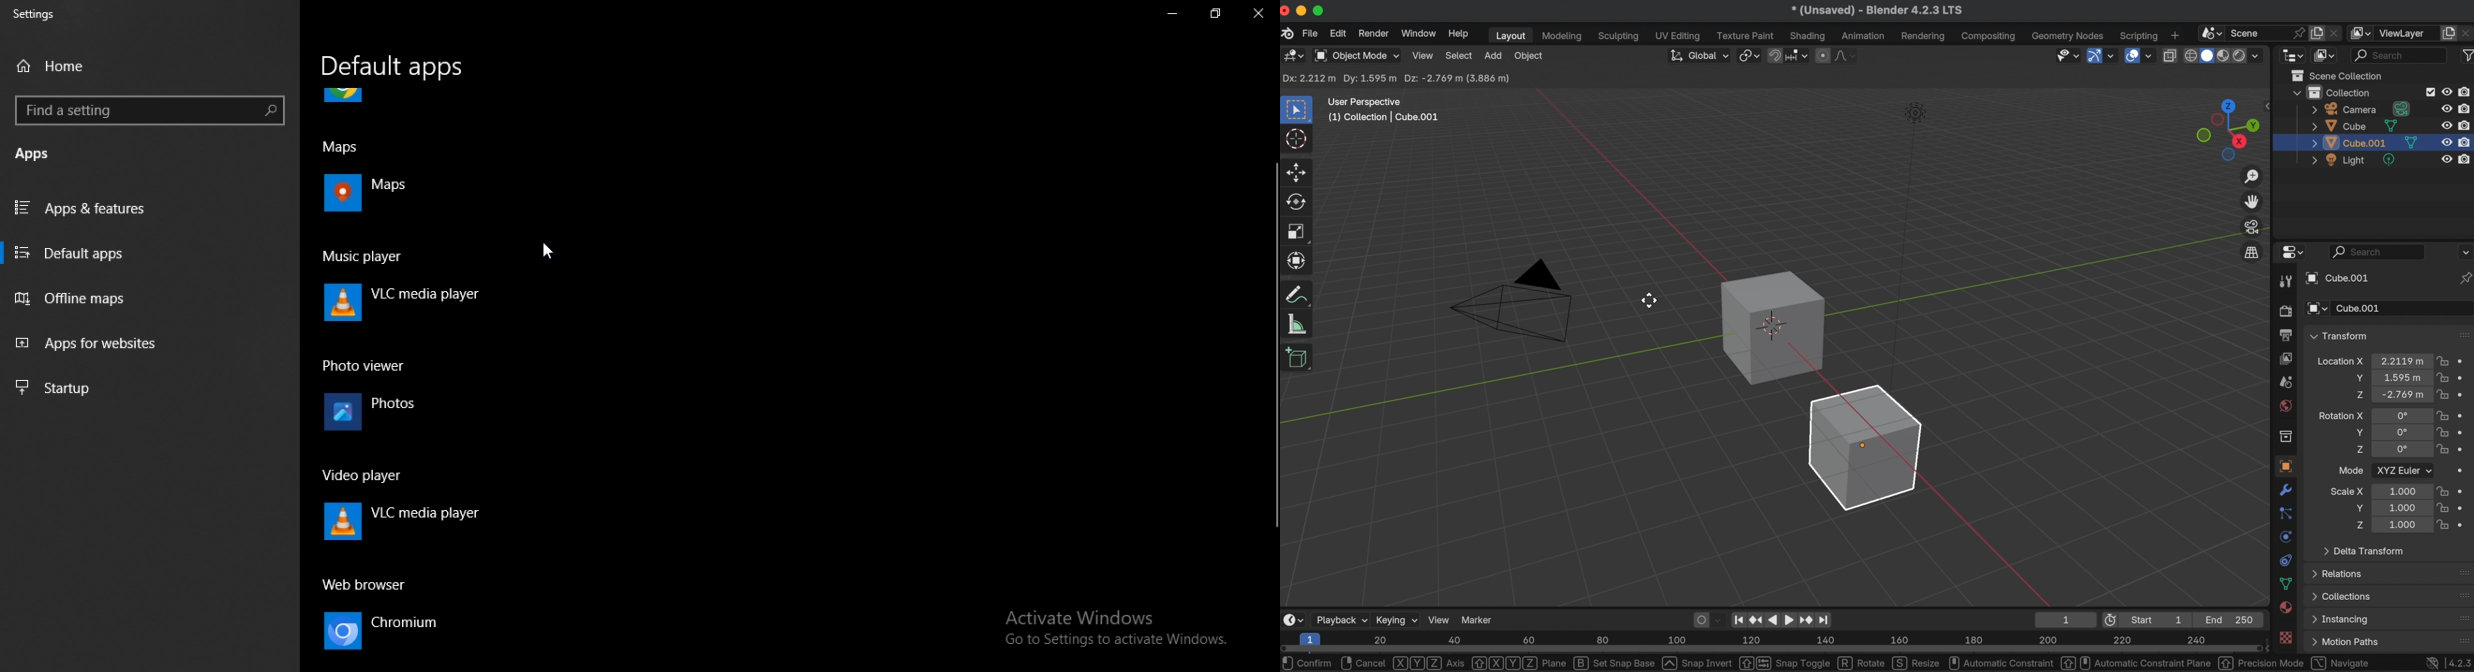  Describe the element at coordinates (2340, 363) in the screenshot. I see `location X` at that location.